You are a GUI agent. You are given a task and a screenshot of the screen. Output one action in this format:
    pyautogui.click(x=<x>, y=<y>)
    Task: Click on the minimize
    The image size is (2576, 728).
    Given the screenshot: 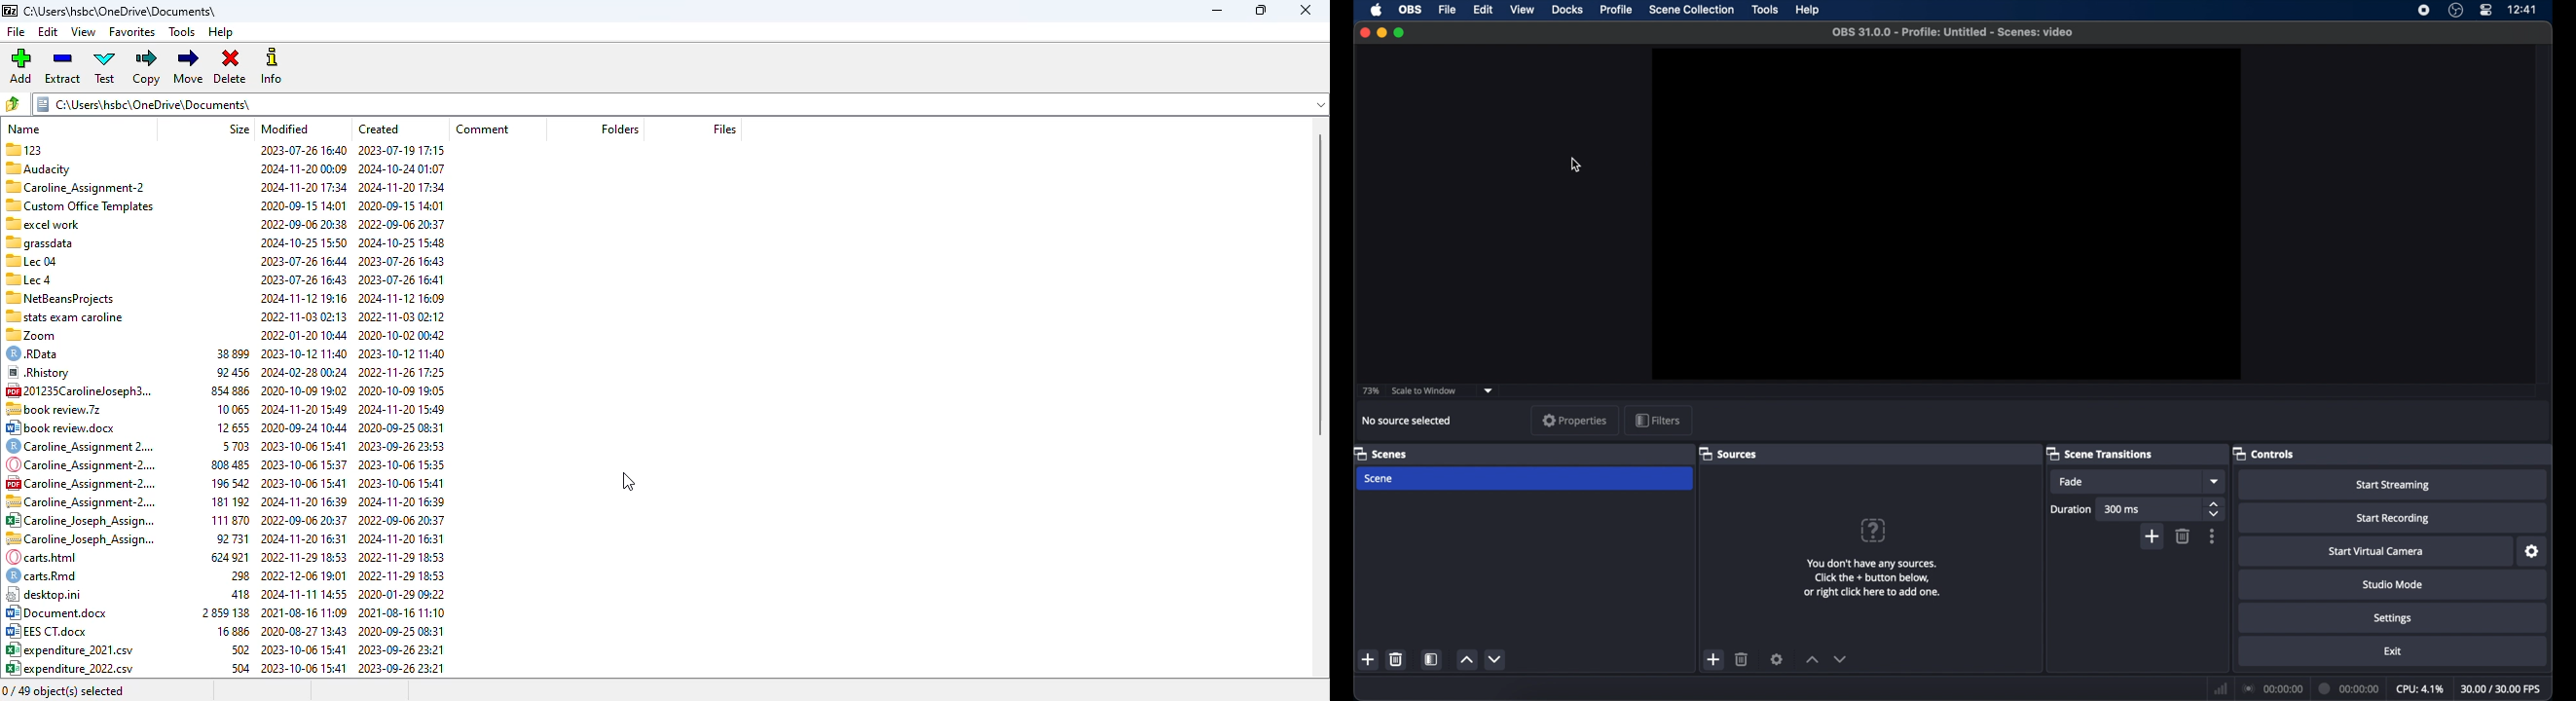 What is the action you would take?
    pyautogui.click(x=1381, y=32)
    